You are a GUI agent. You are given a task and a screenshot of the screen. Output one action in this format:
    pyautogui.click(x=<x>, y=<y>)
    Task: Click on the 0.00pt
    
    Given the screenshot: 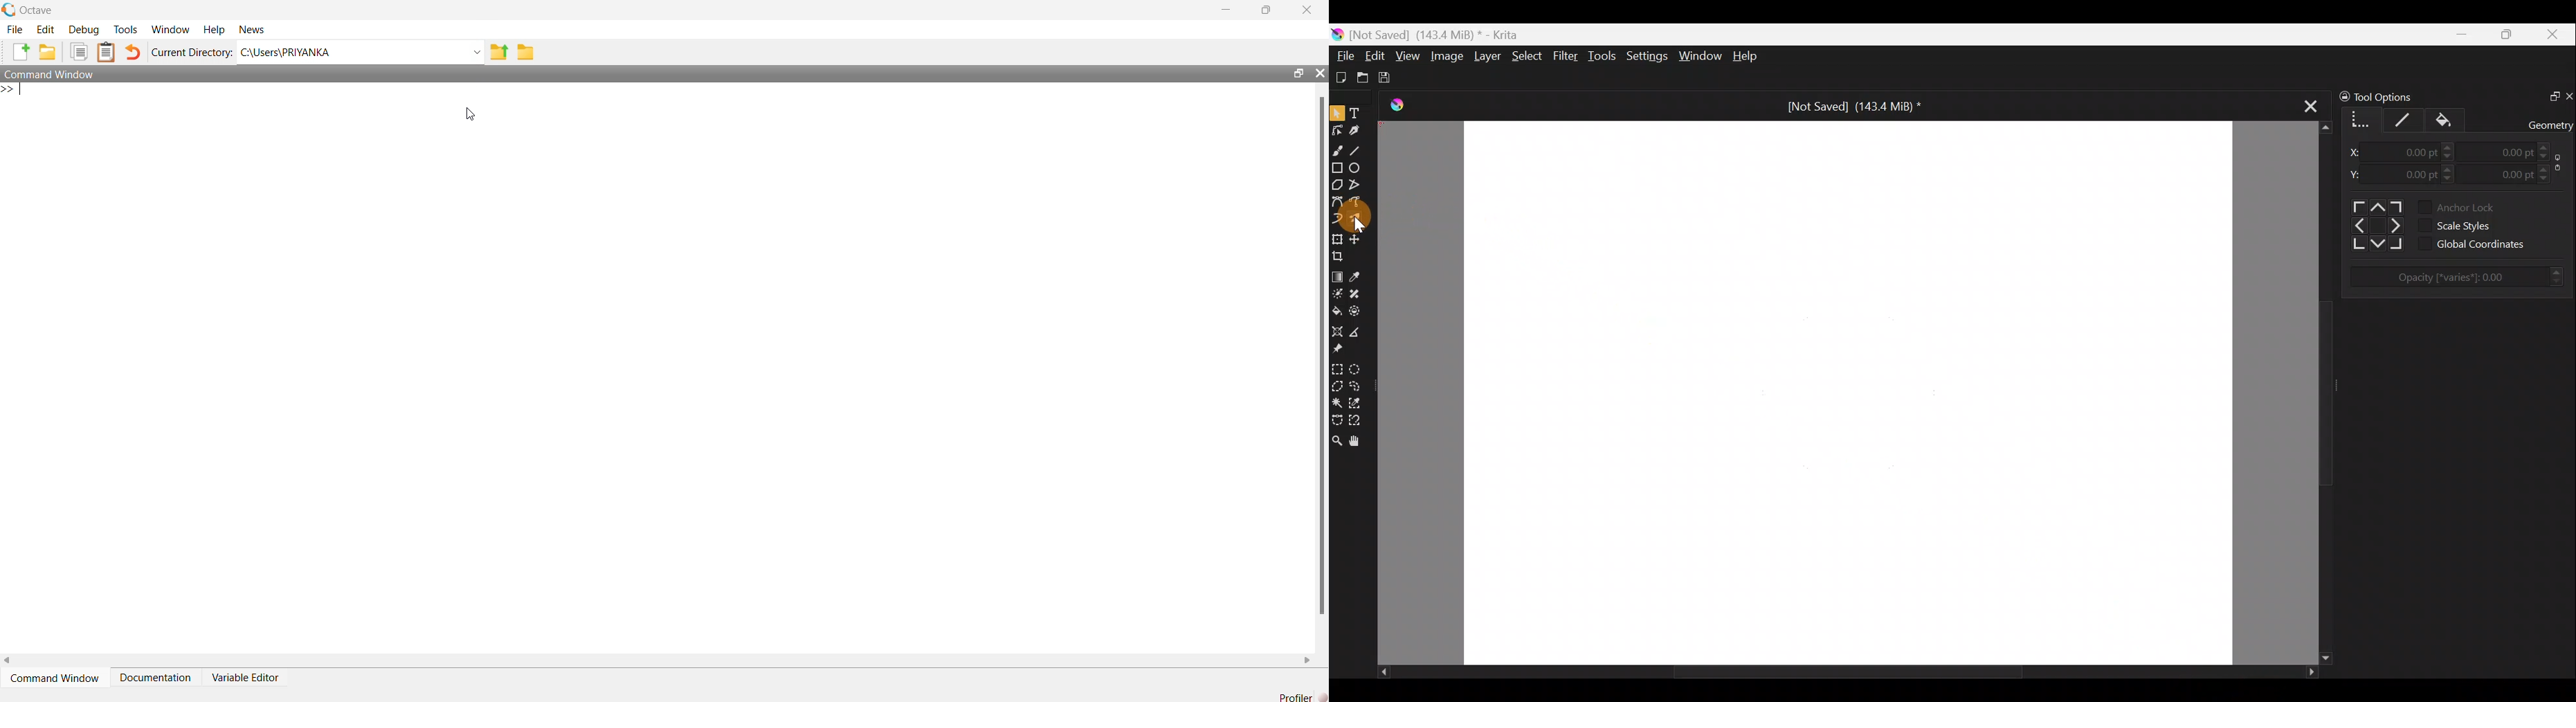 What is the action you would take?
    pyautogui.click(x=2508, y=152)
    